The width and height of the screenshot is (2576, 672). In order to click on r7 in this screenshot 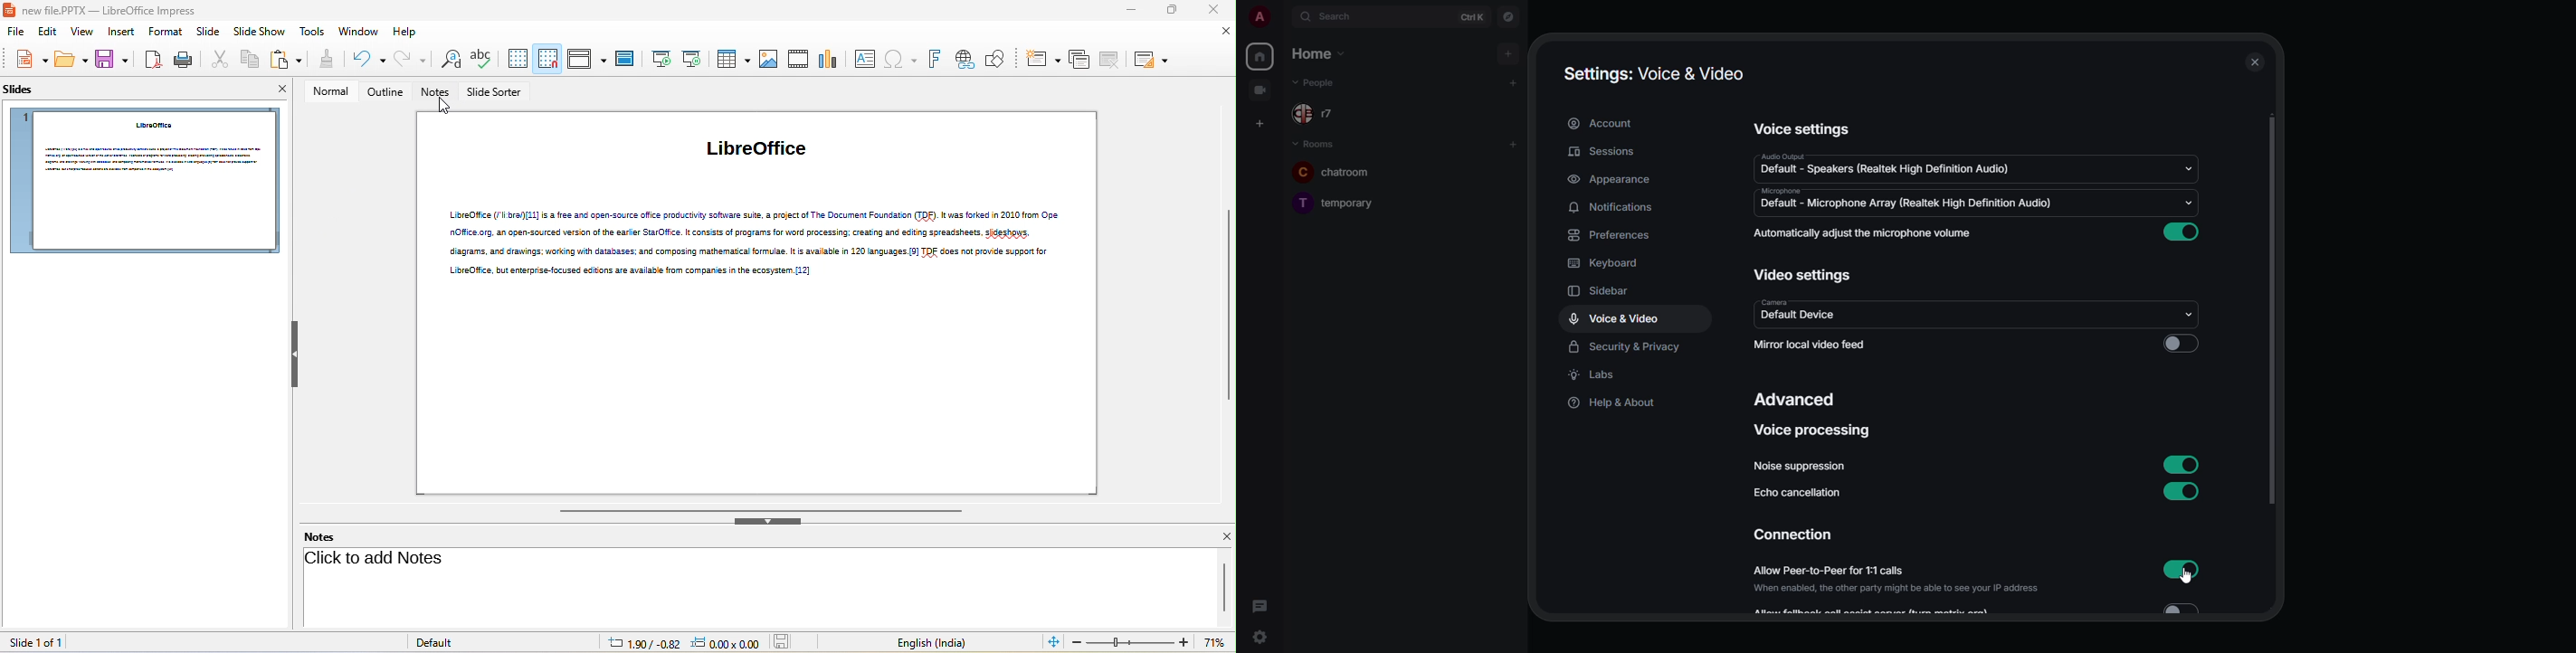, I will do `click(1323, 114)`.